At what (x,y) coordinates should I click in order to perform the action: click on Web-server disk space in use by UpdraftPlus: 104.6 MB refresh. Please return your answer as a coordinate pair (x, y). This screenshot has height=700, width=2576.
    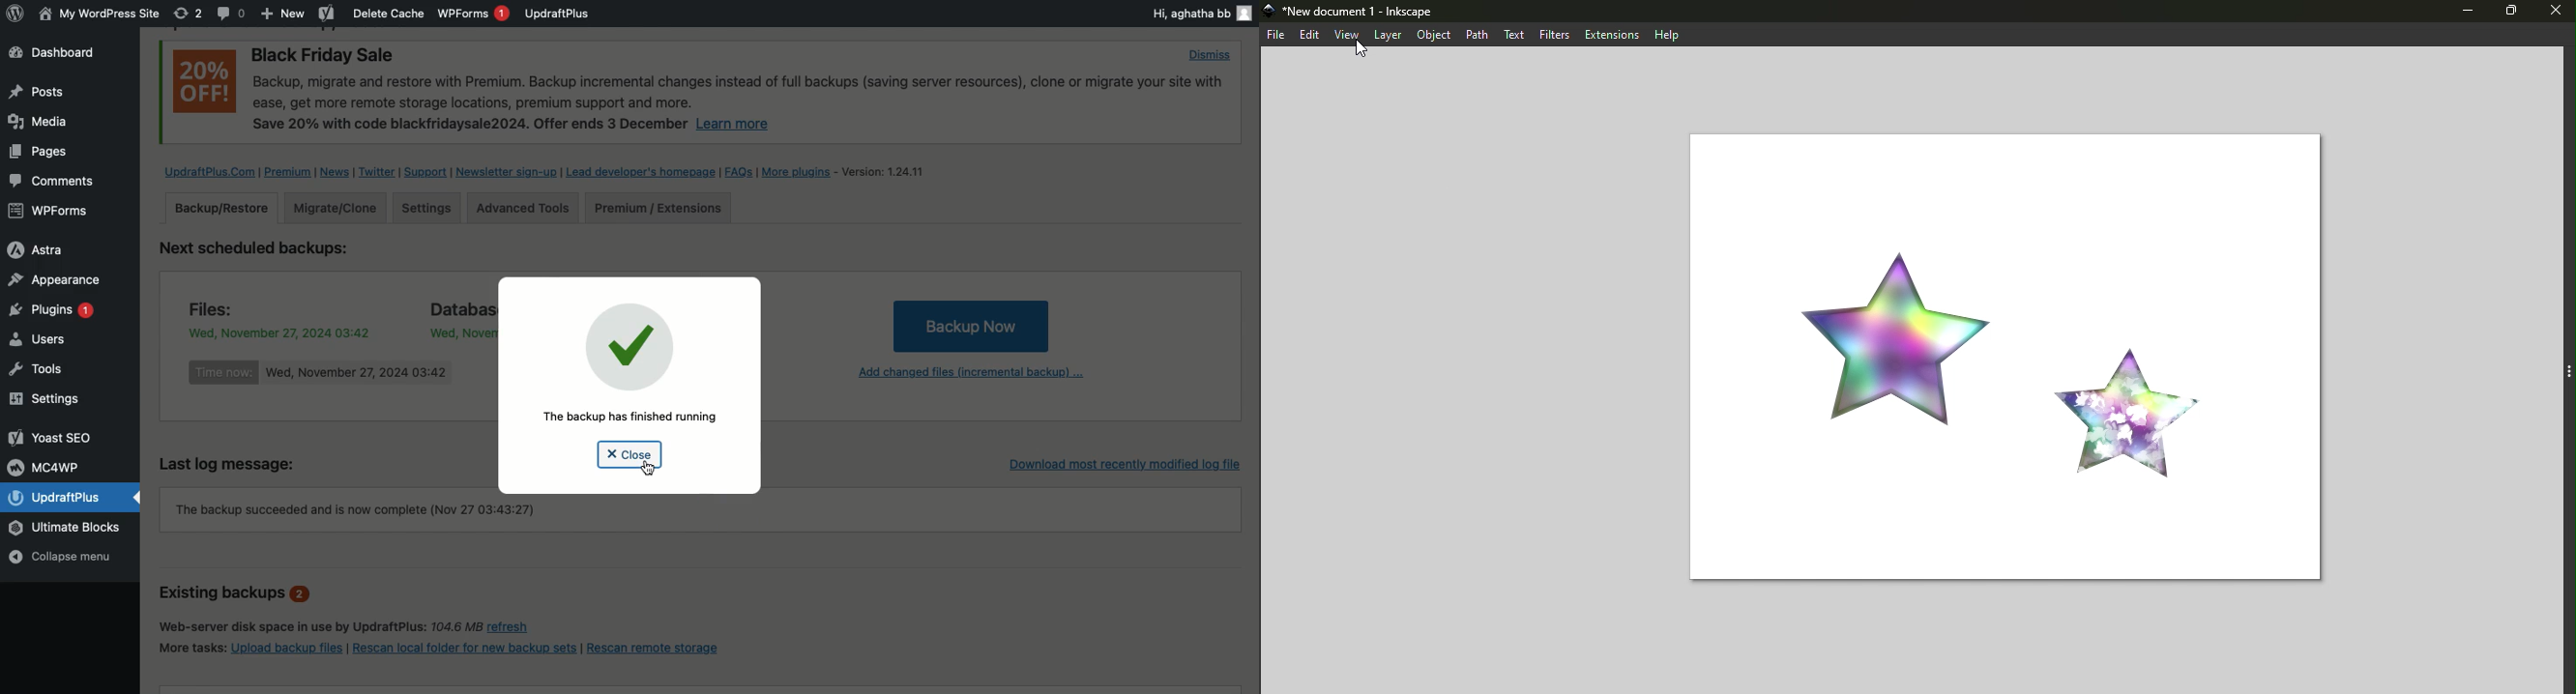
    Looking at the image, I should click on (360, 625).